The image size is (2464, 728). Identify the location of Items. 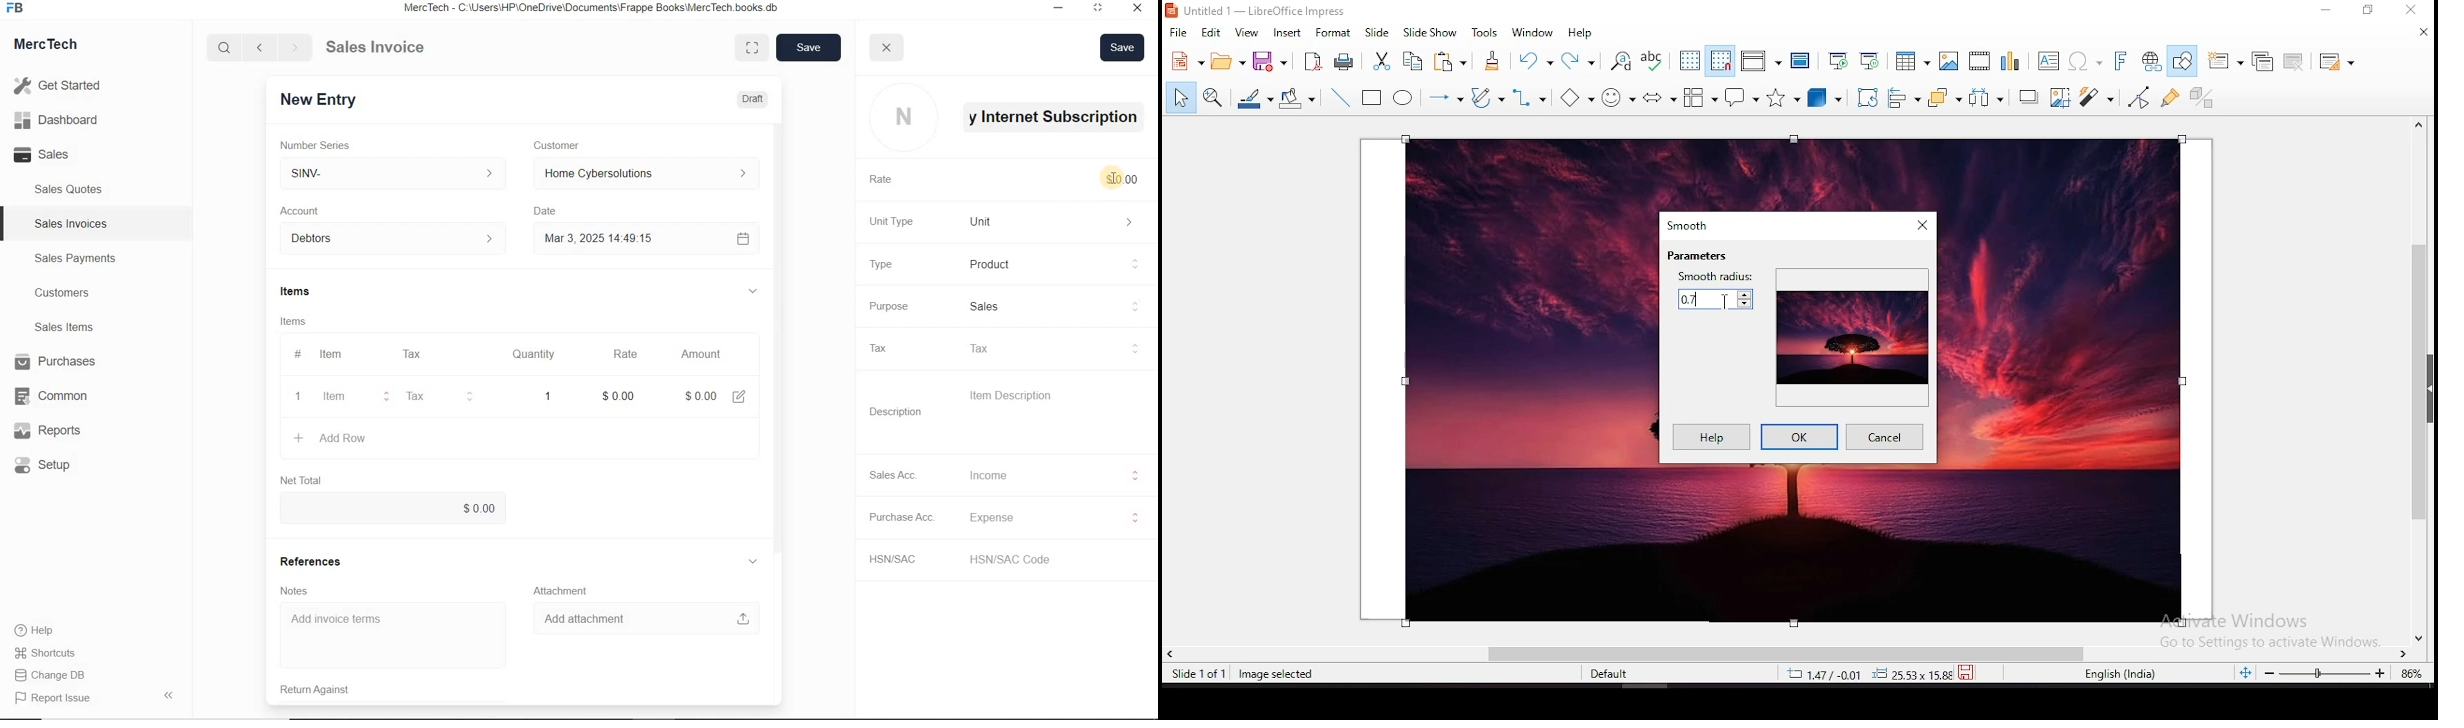
(307, 292).